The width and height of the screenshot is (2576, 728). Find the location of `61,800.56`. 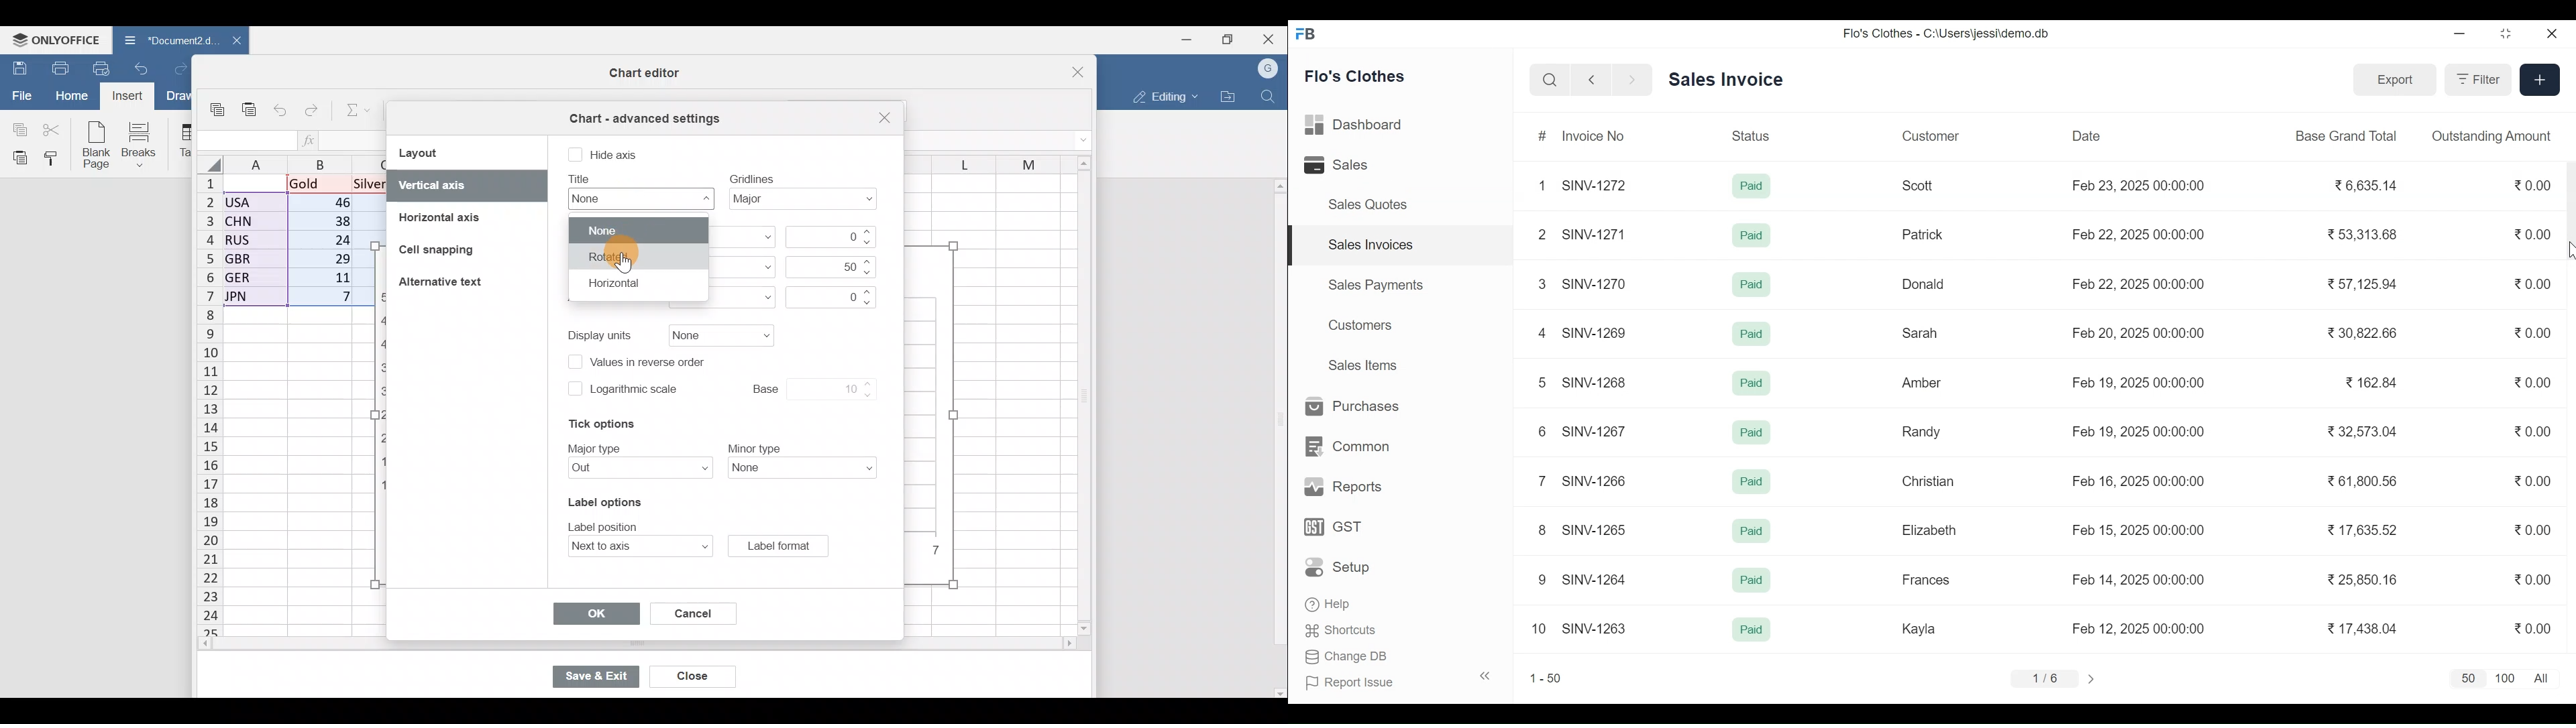

61,800.56 is located at coordinates (2361, 481).